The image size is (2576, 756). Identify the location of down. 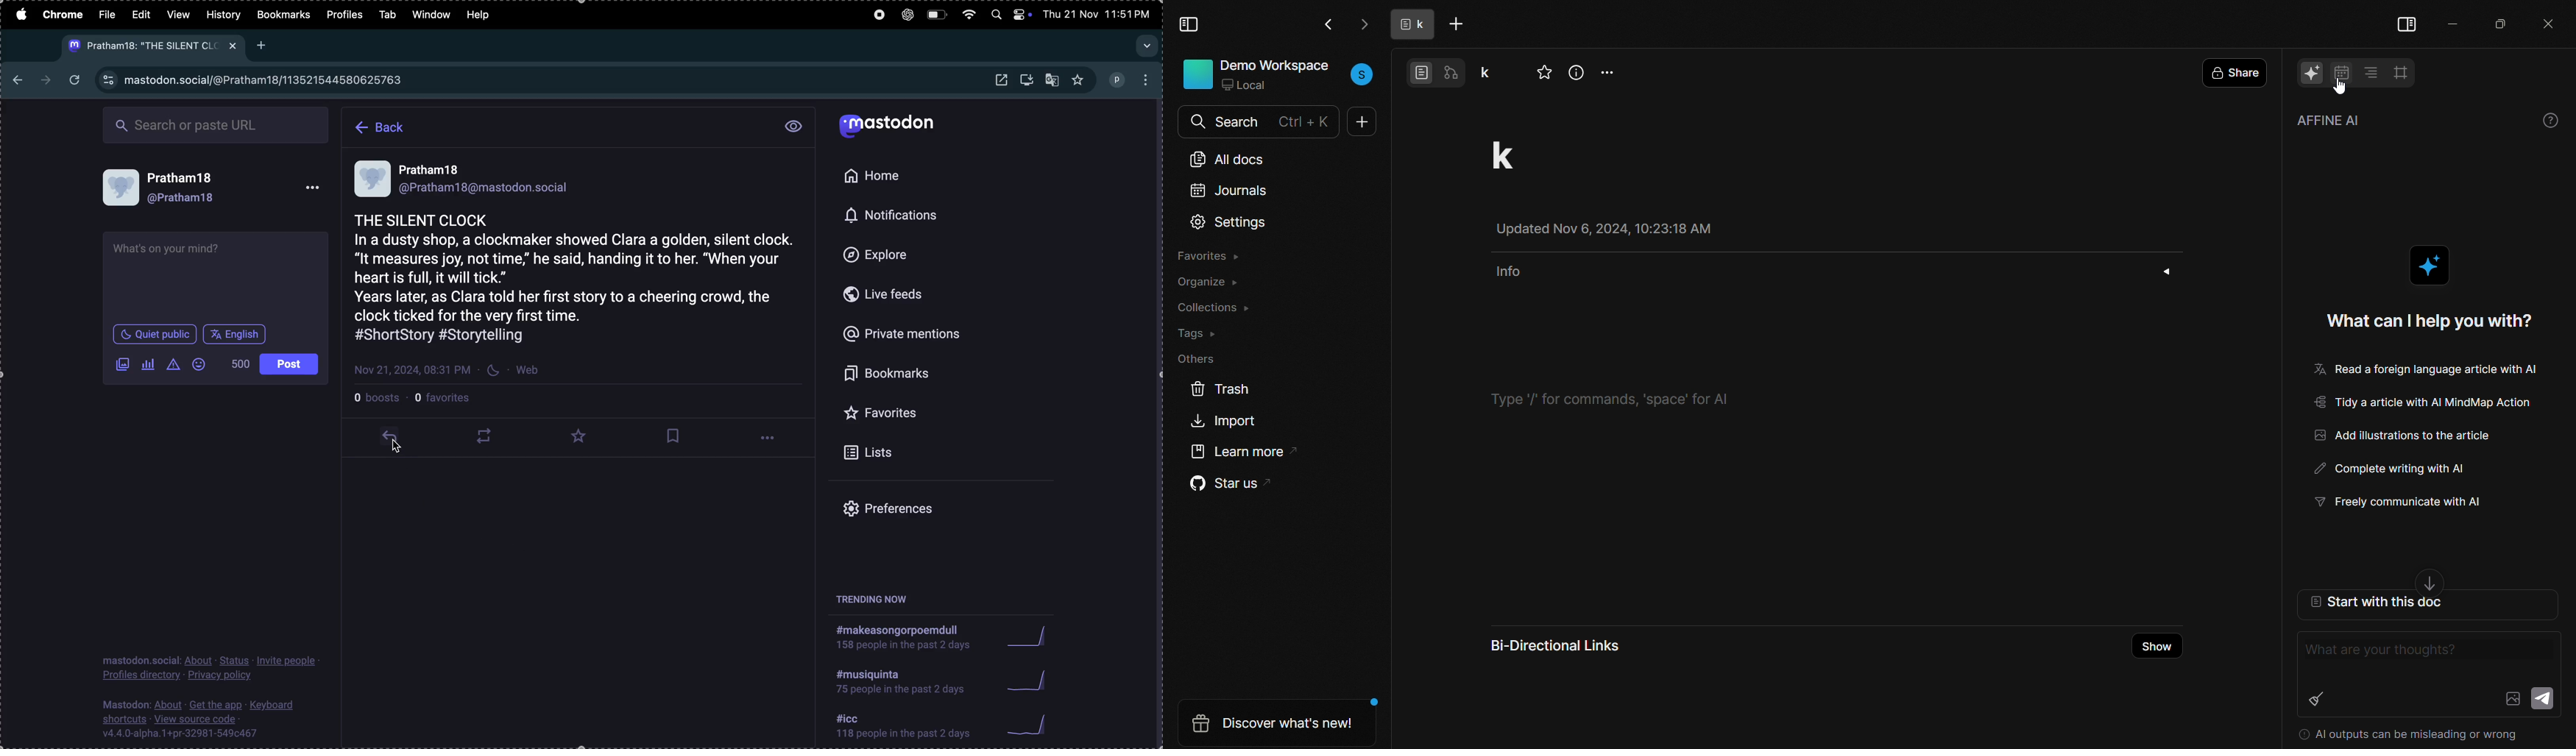
(2432, 581).